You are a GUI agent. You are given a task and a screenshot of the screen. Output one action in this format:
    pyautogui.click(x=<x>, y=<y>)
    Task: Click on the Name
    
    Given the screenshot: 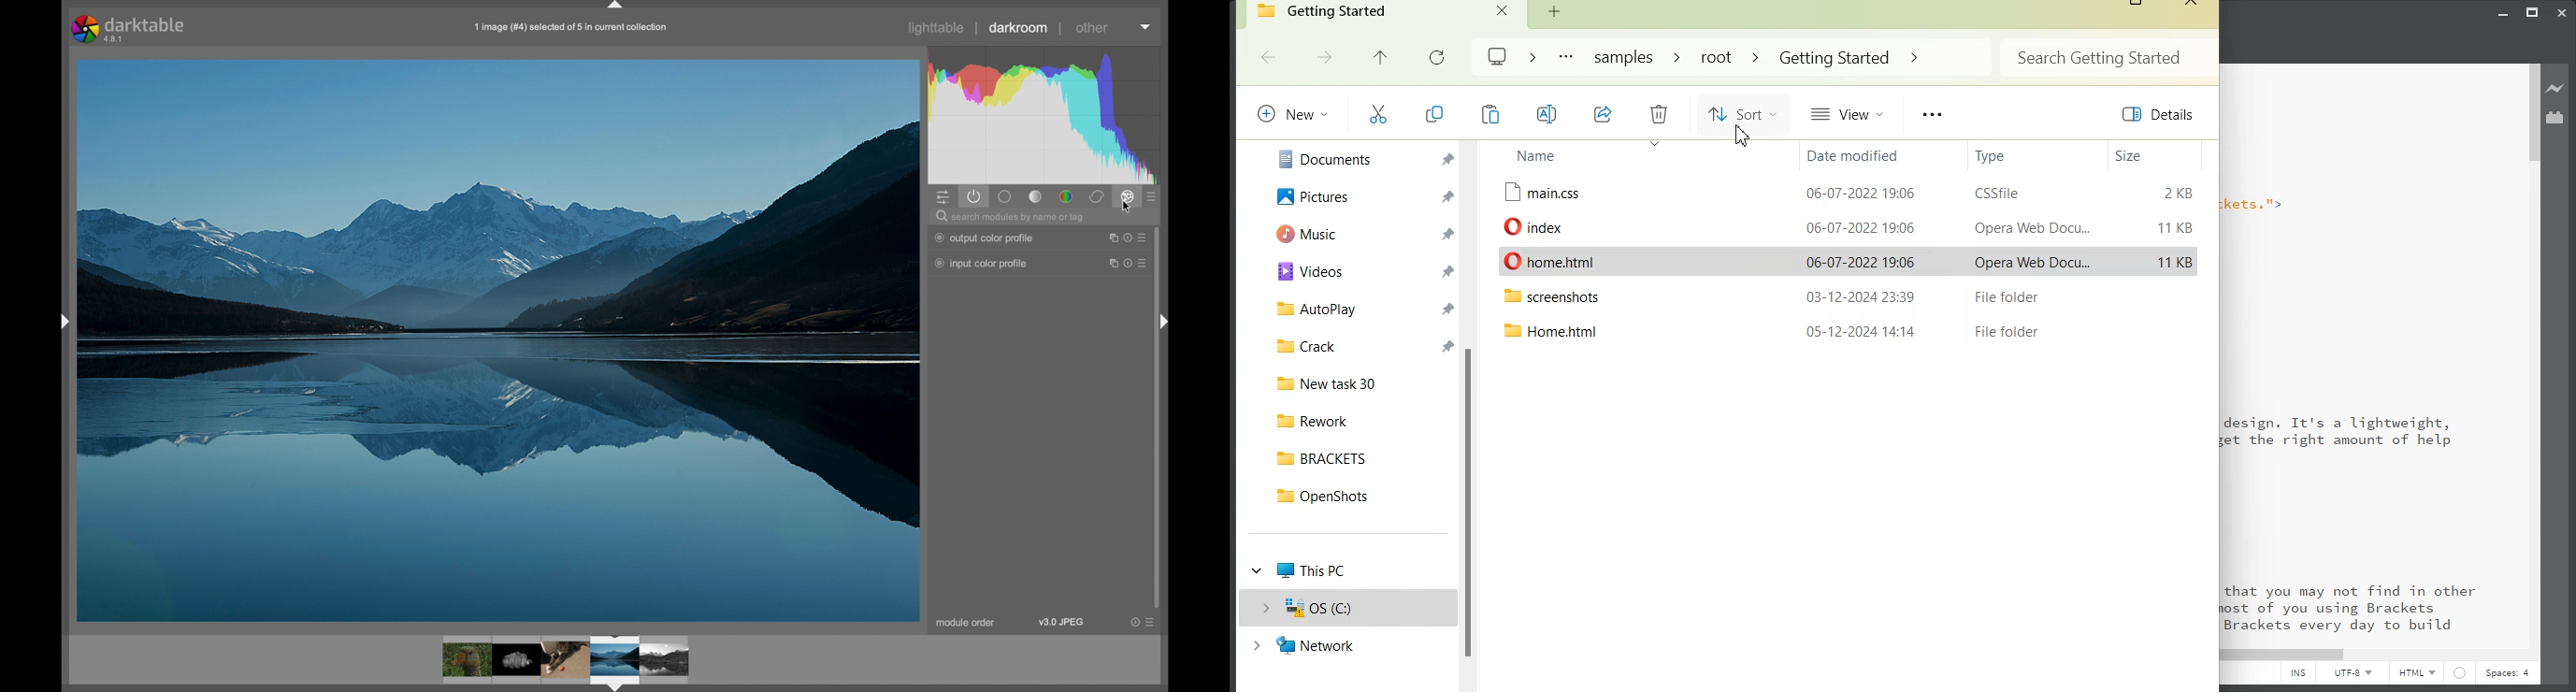 What is the action you would take?
    pyautogui.click(x=1560, y=156)
    